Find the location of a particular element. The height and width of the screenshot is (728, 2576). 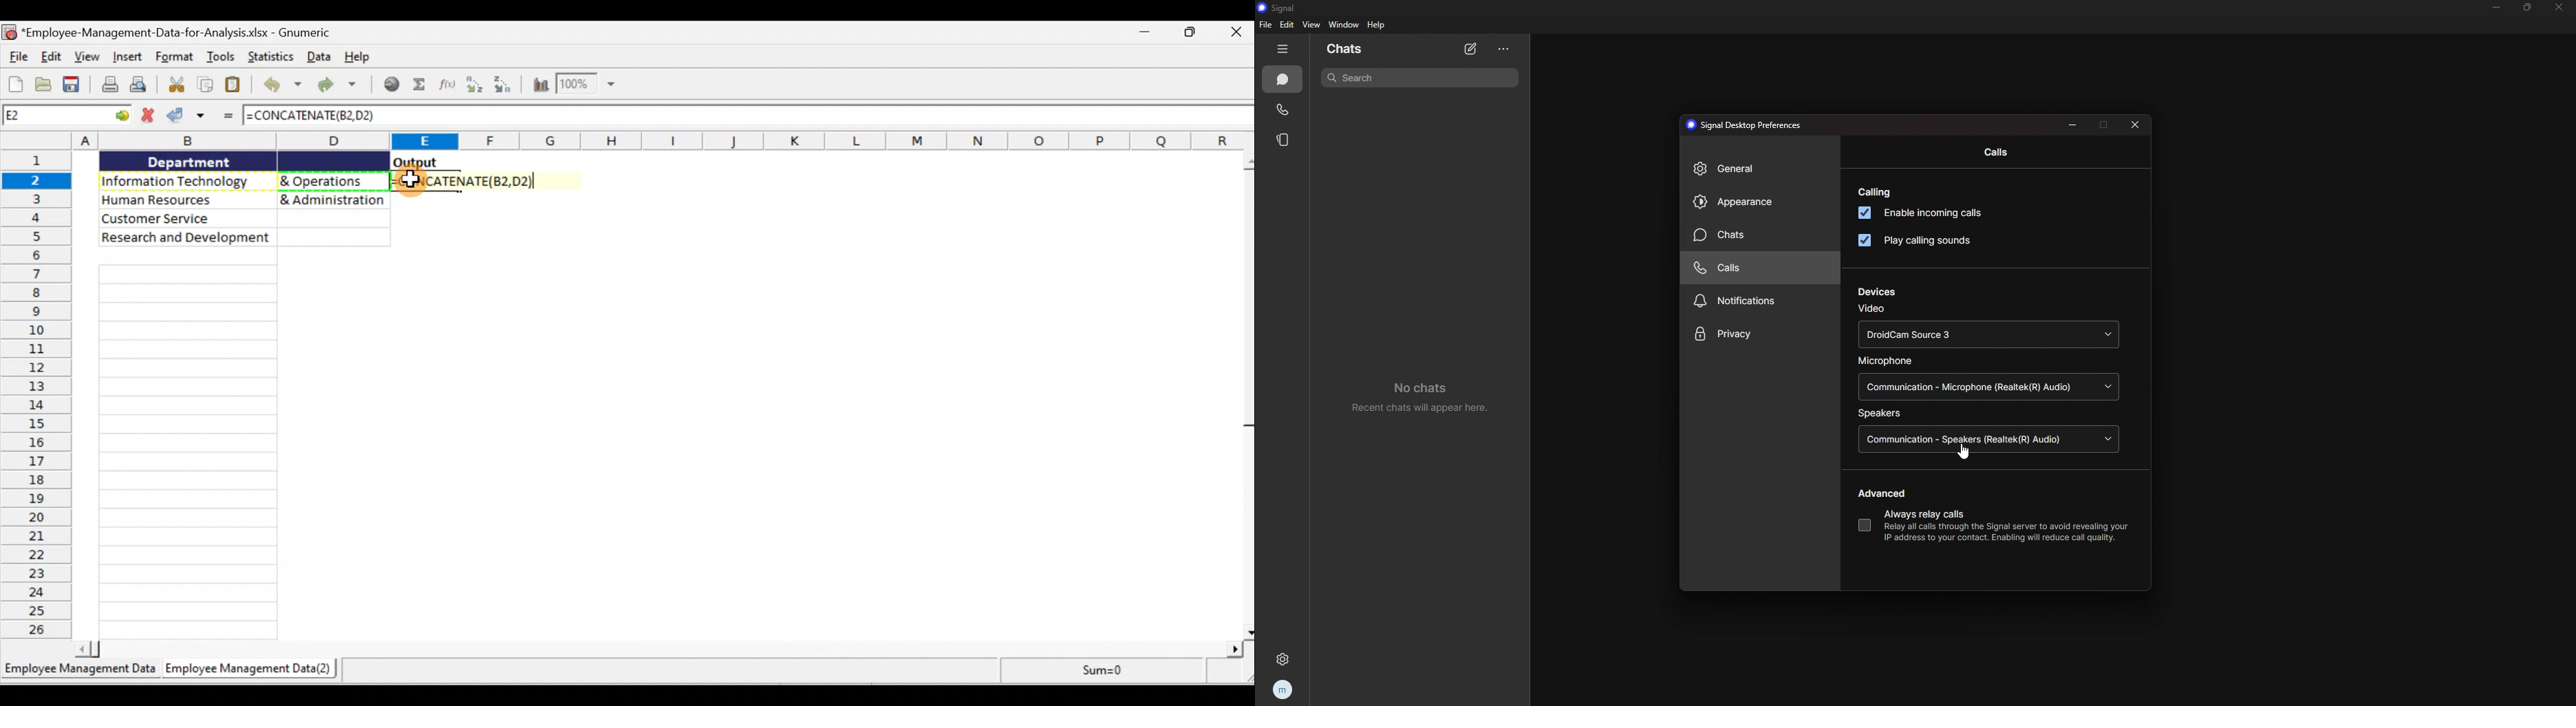

Open a file is located at coordinates (44, 84).